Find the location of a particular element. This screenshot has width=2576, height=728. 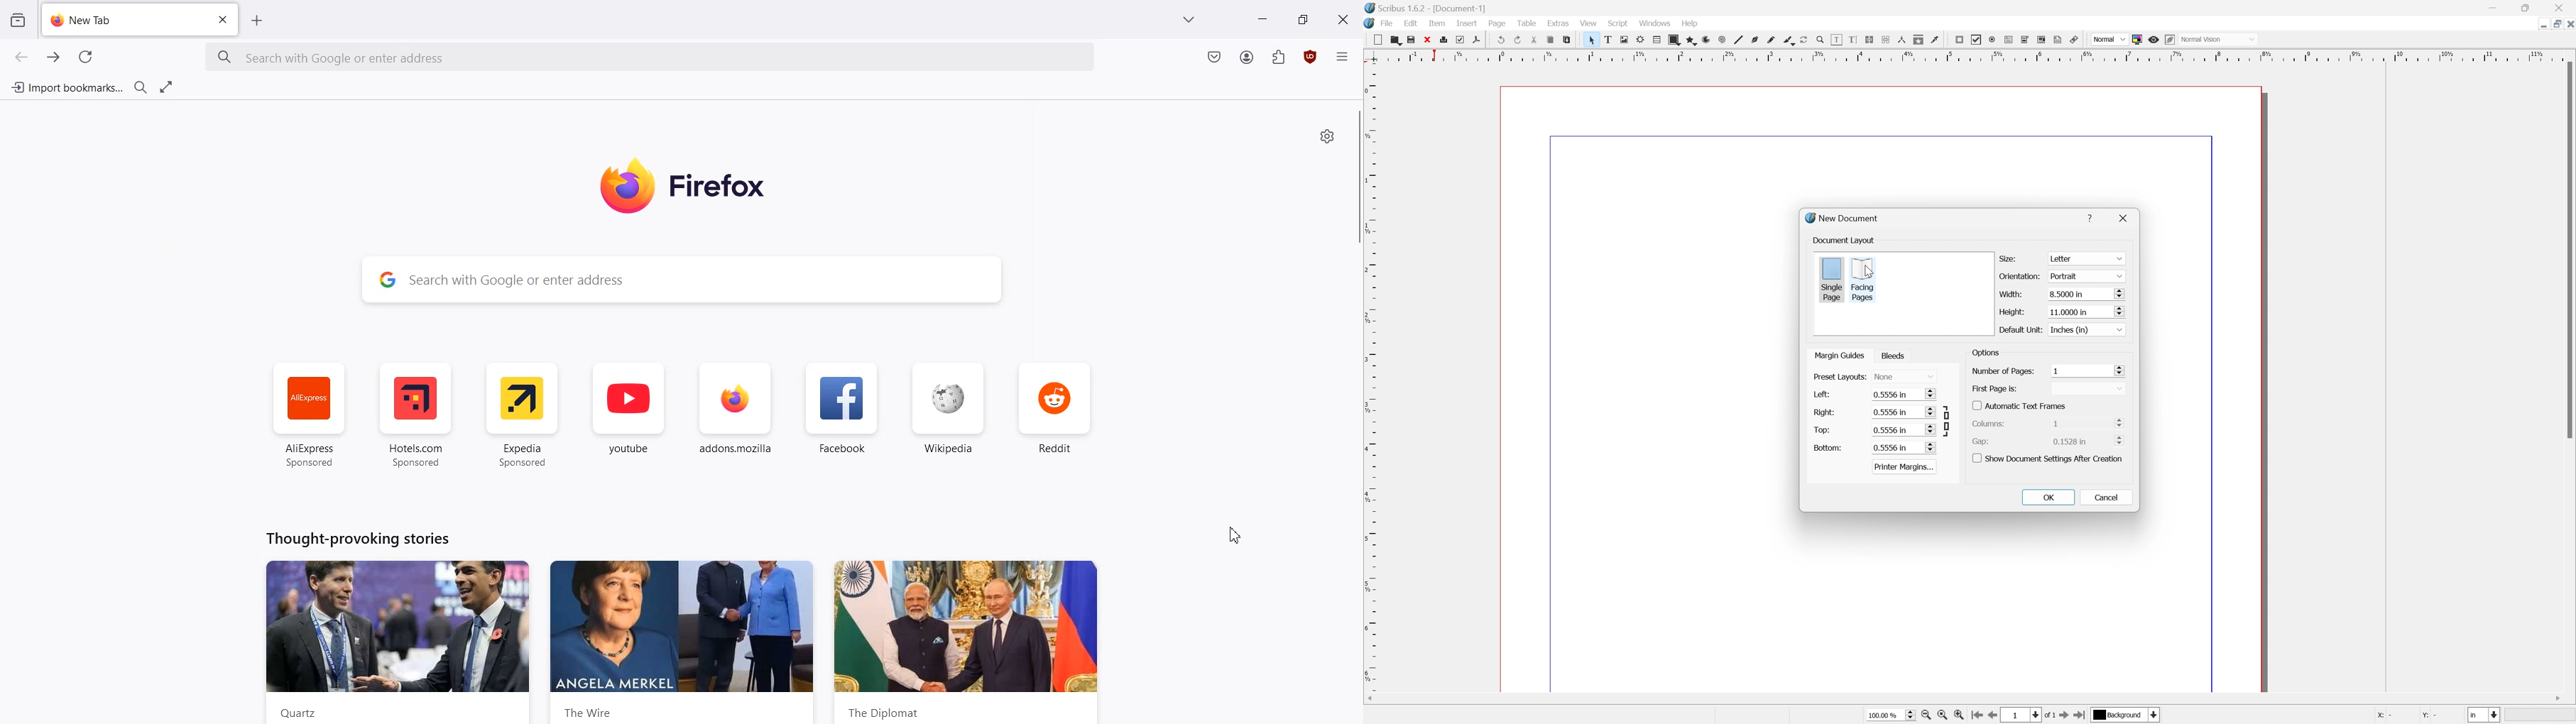

Paste is located at coordinates (1570, 42).